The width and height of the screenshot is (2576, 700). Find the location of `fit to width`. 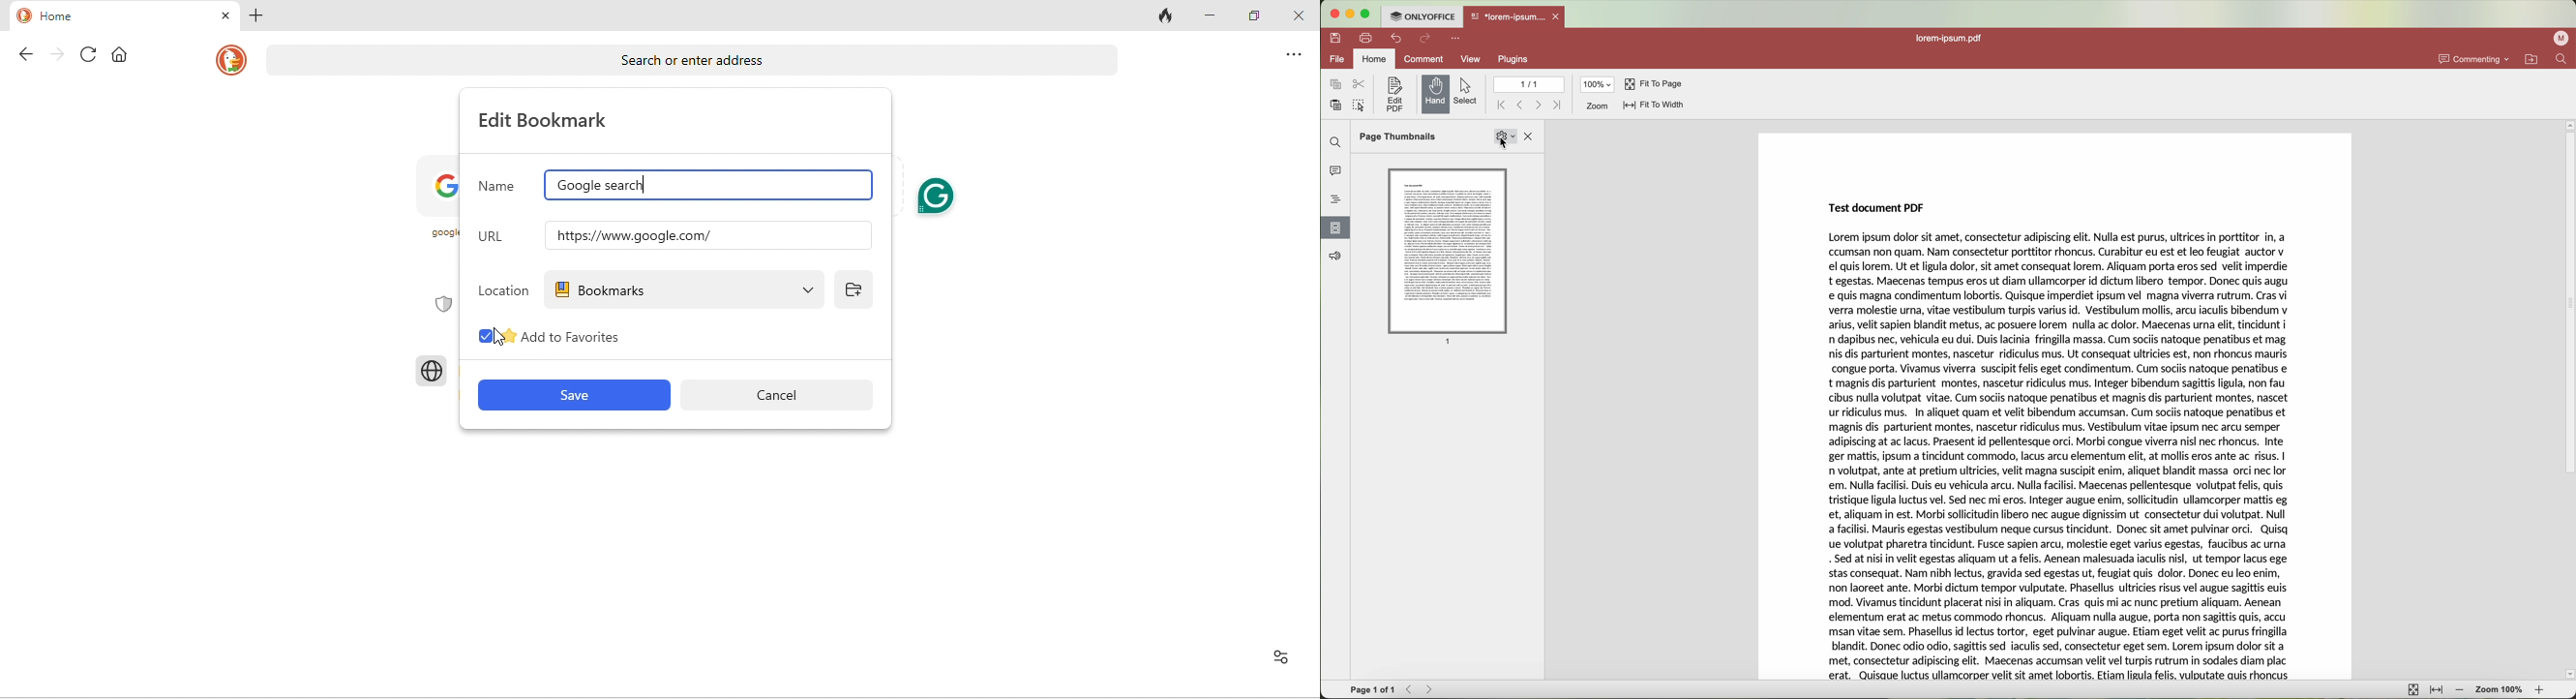

fit to width is located at coordinates (1655, 106).